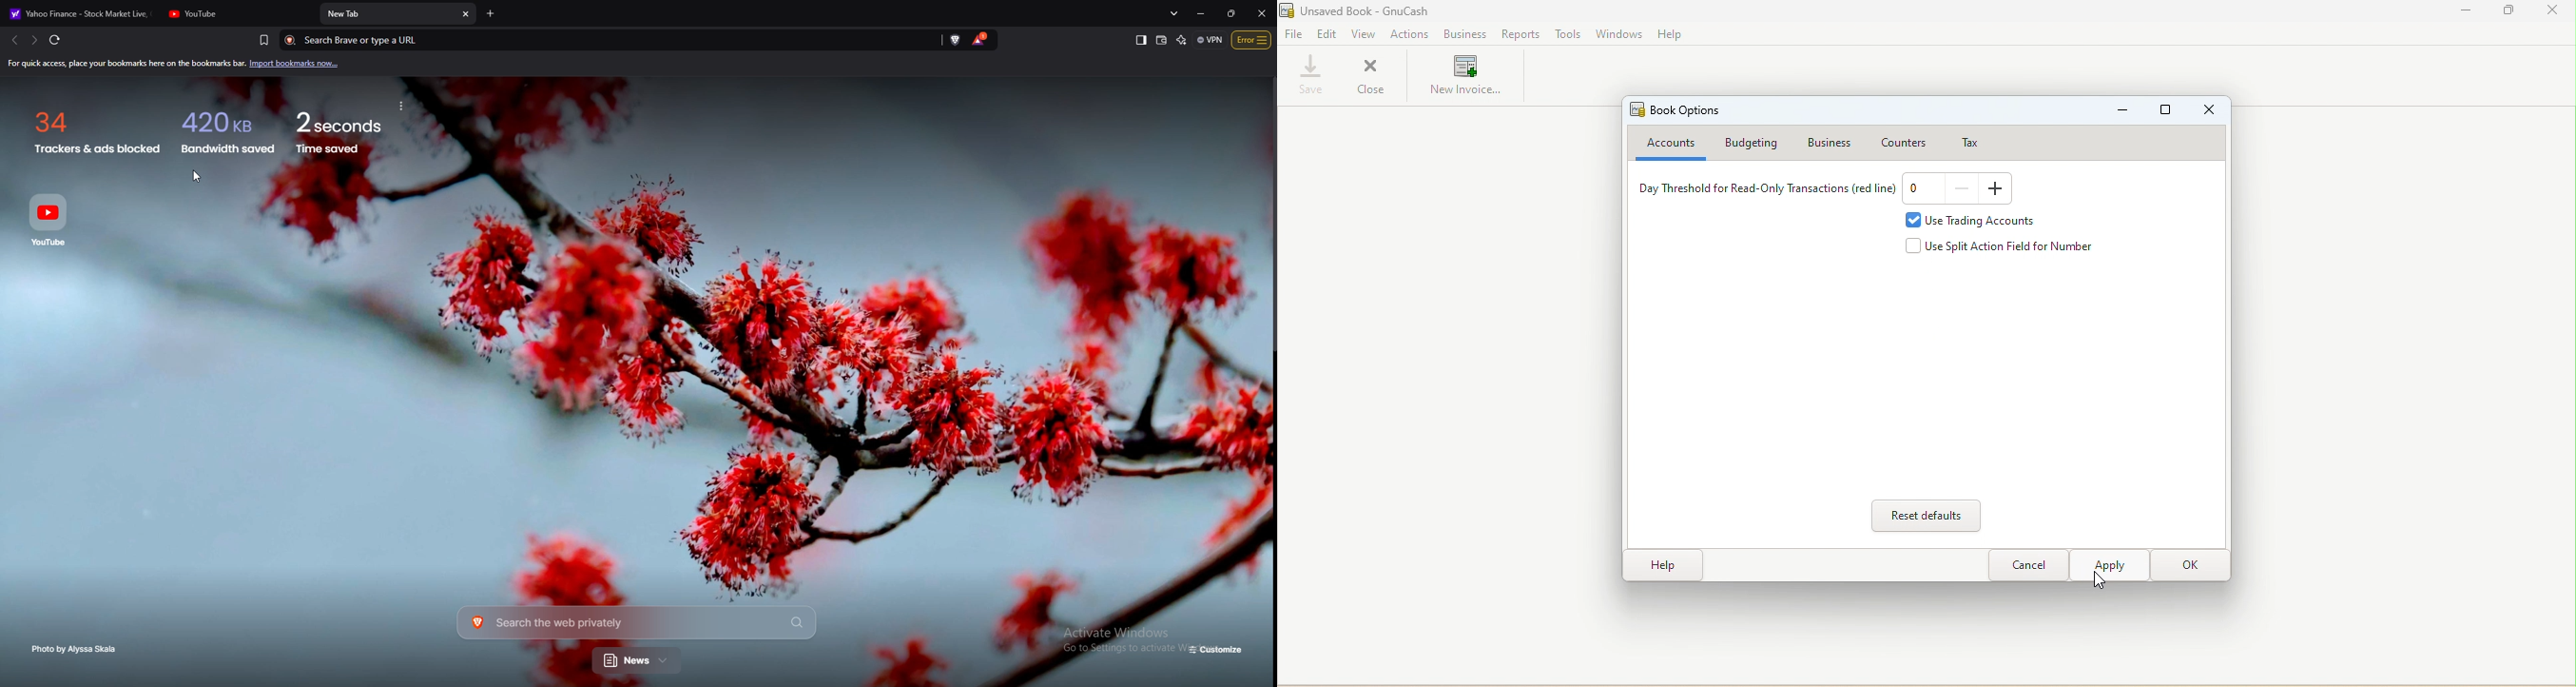 The image size is (2576, 700). I want to click on YouTube, so click(230, 14).